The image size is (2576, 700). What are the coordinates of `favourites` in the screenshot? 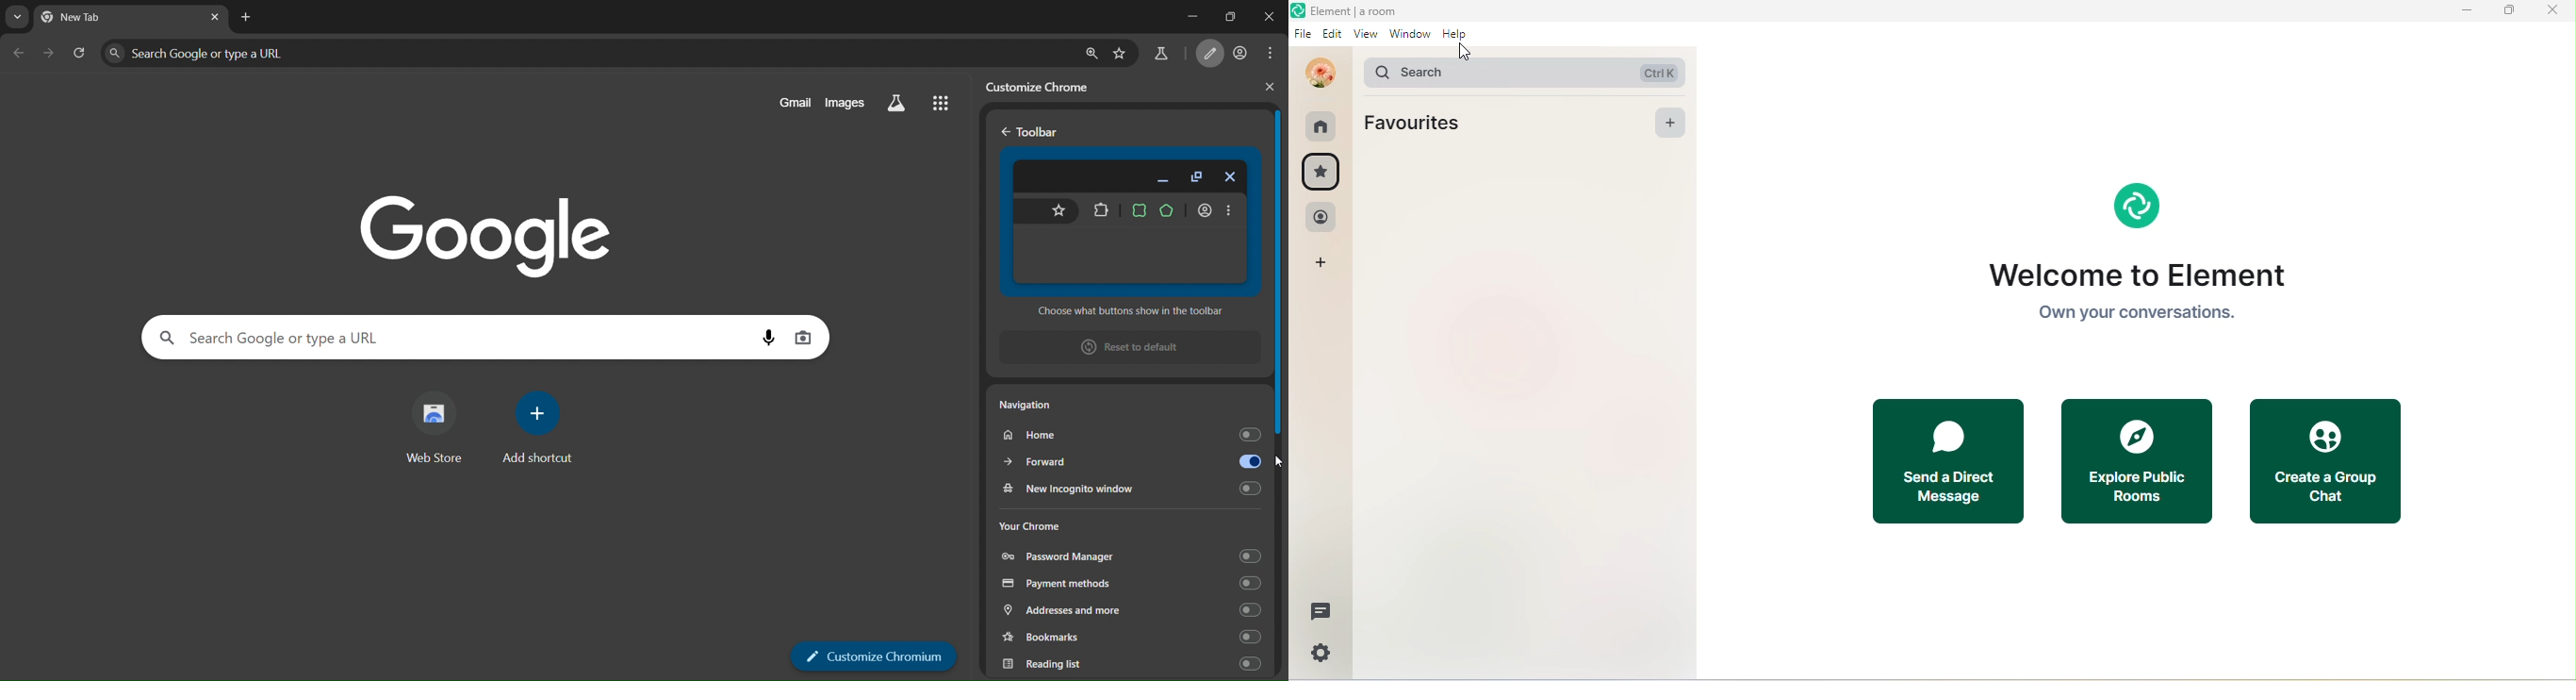 It's located at (1321, 174).